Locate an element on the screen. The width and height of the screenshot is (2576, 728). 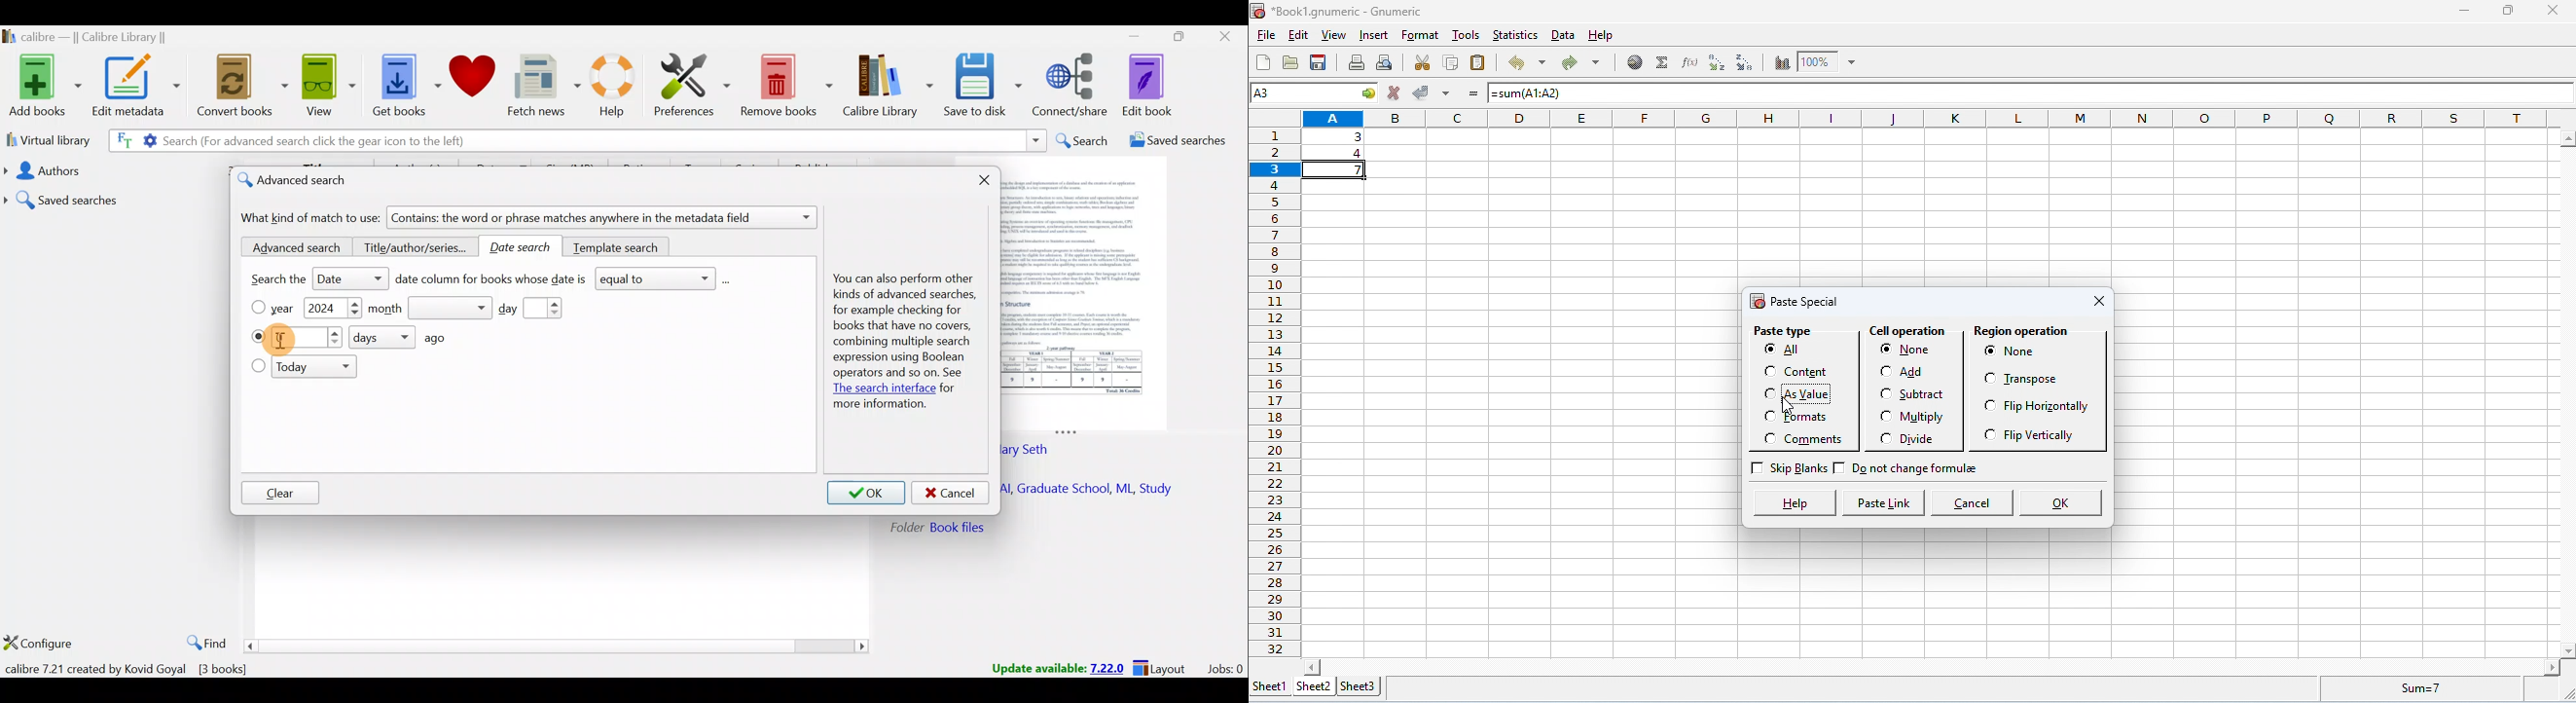
Checkbox is located at coordinates (1766, 351).